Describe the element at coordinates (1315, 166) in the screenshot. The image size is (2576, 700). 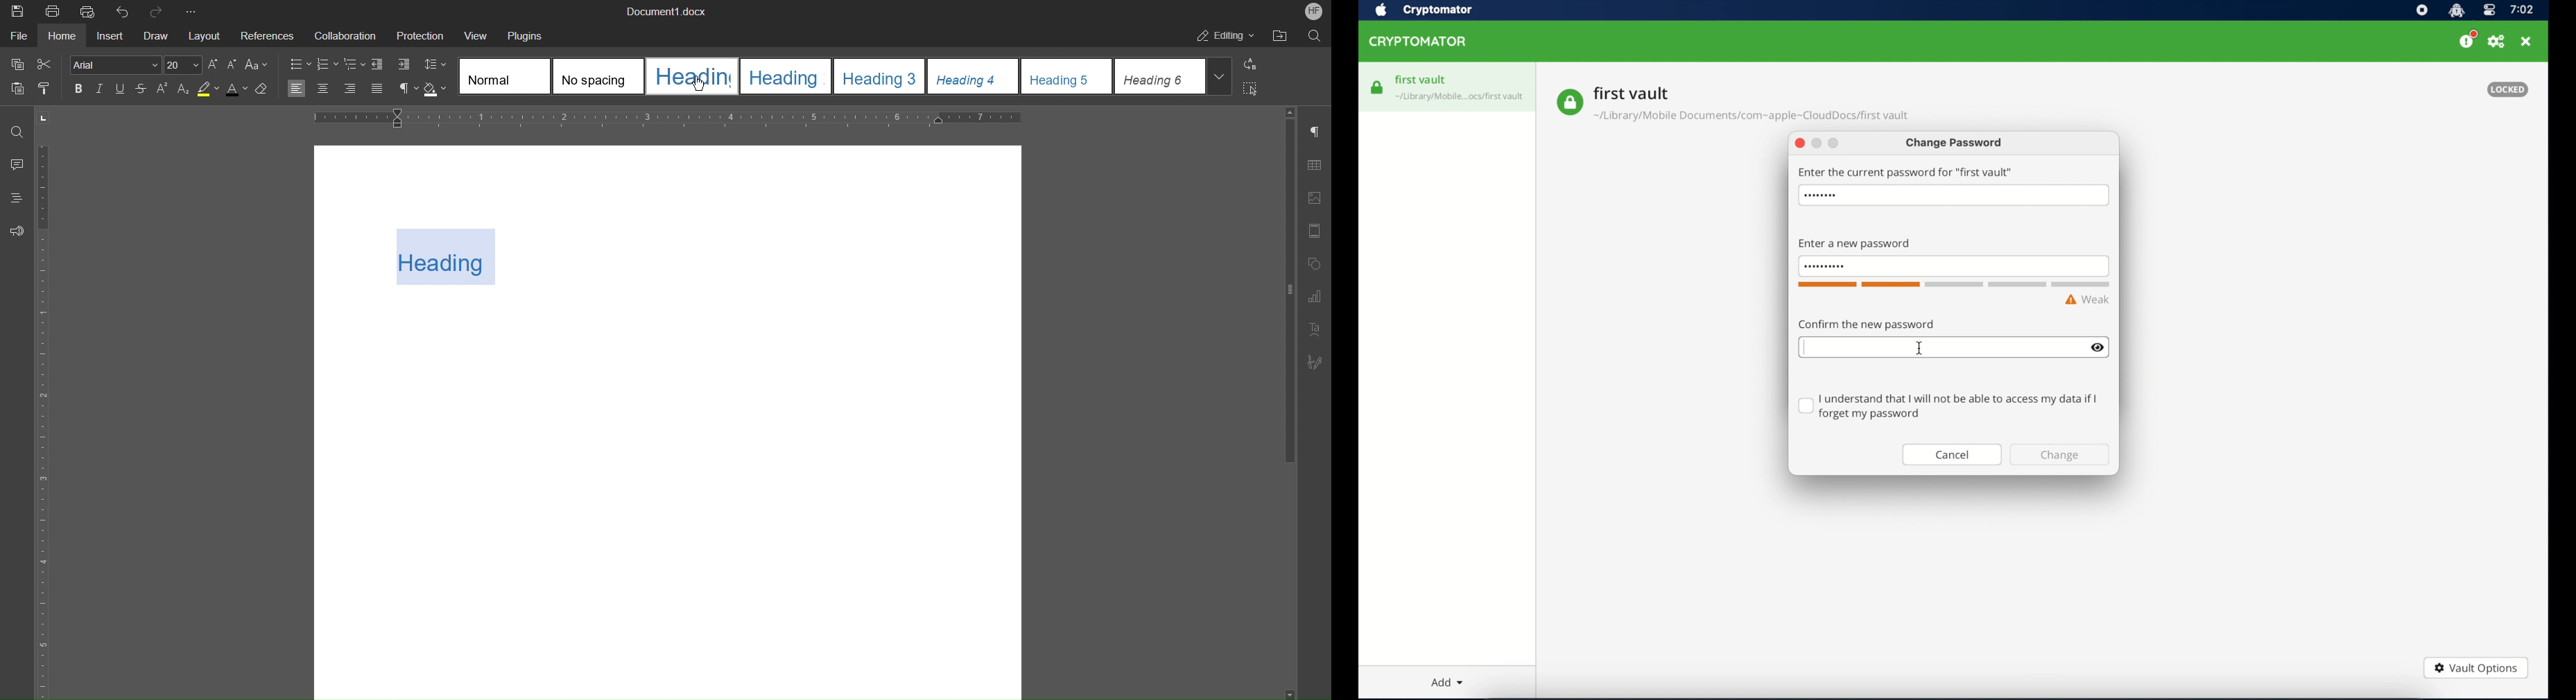
I see `Table` at that location.